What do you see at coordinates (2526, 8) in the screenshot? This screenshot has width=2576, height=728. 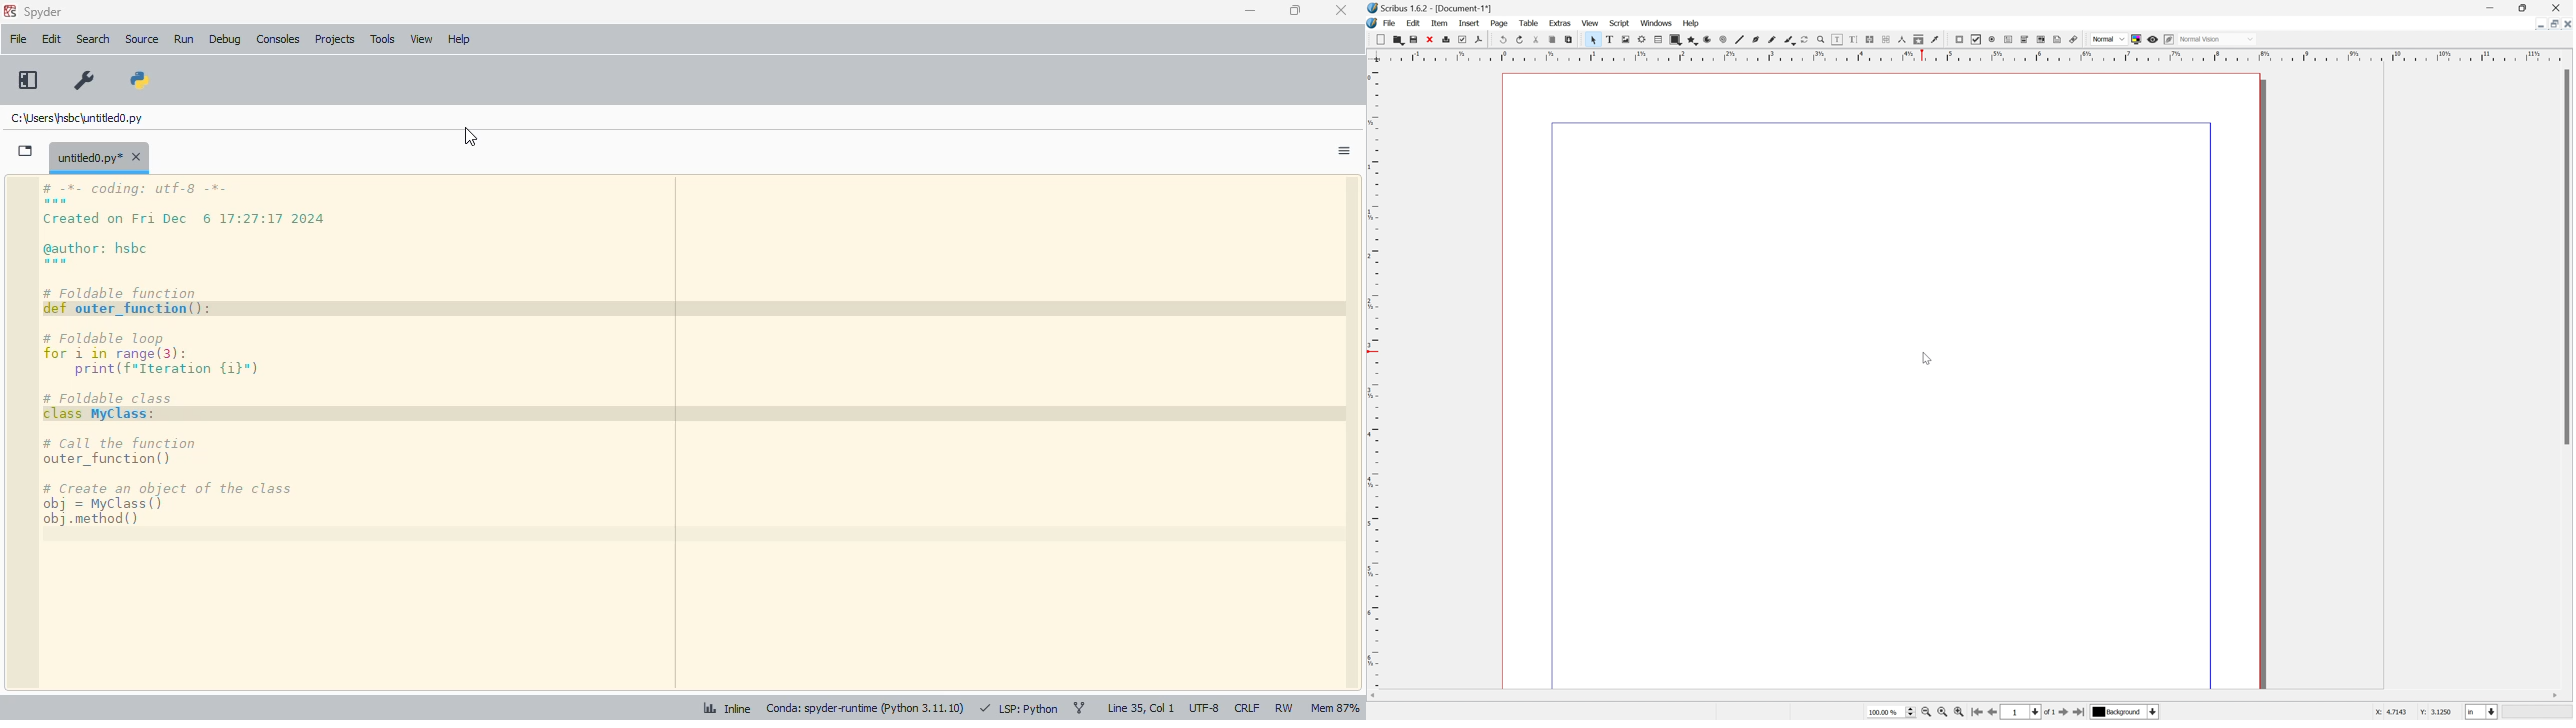 I see `Restore Down` at bounding box center [2526, 8].